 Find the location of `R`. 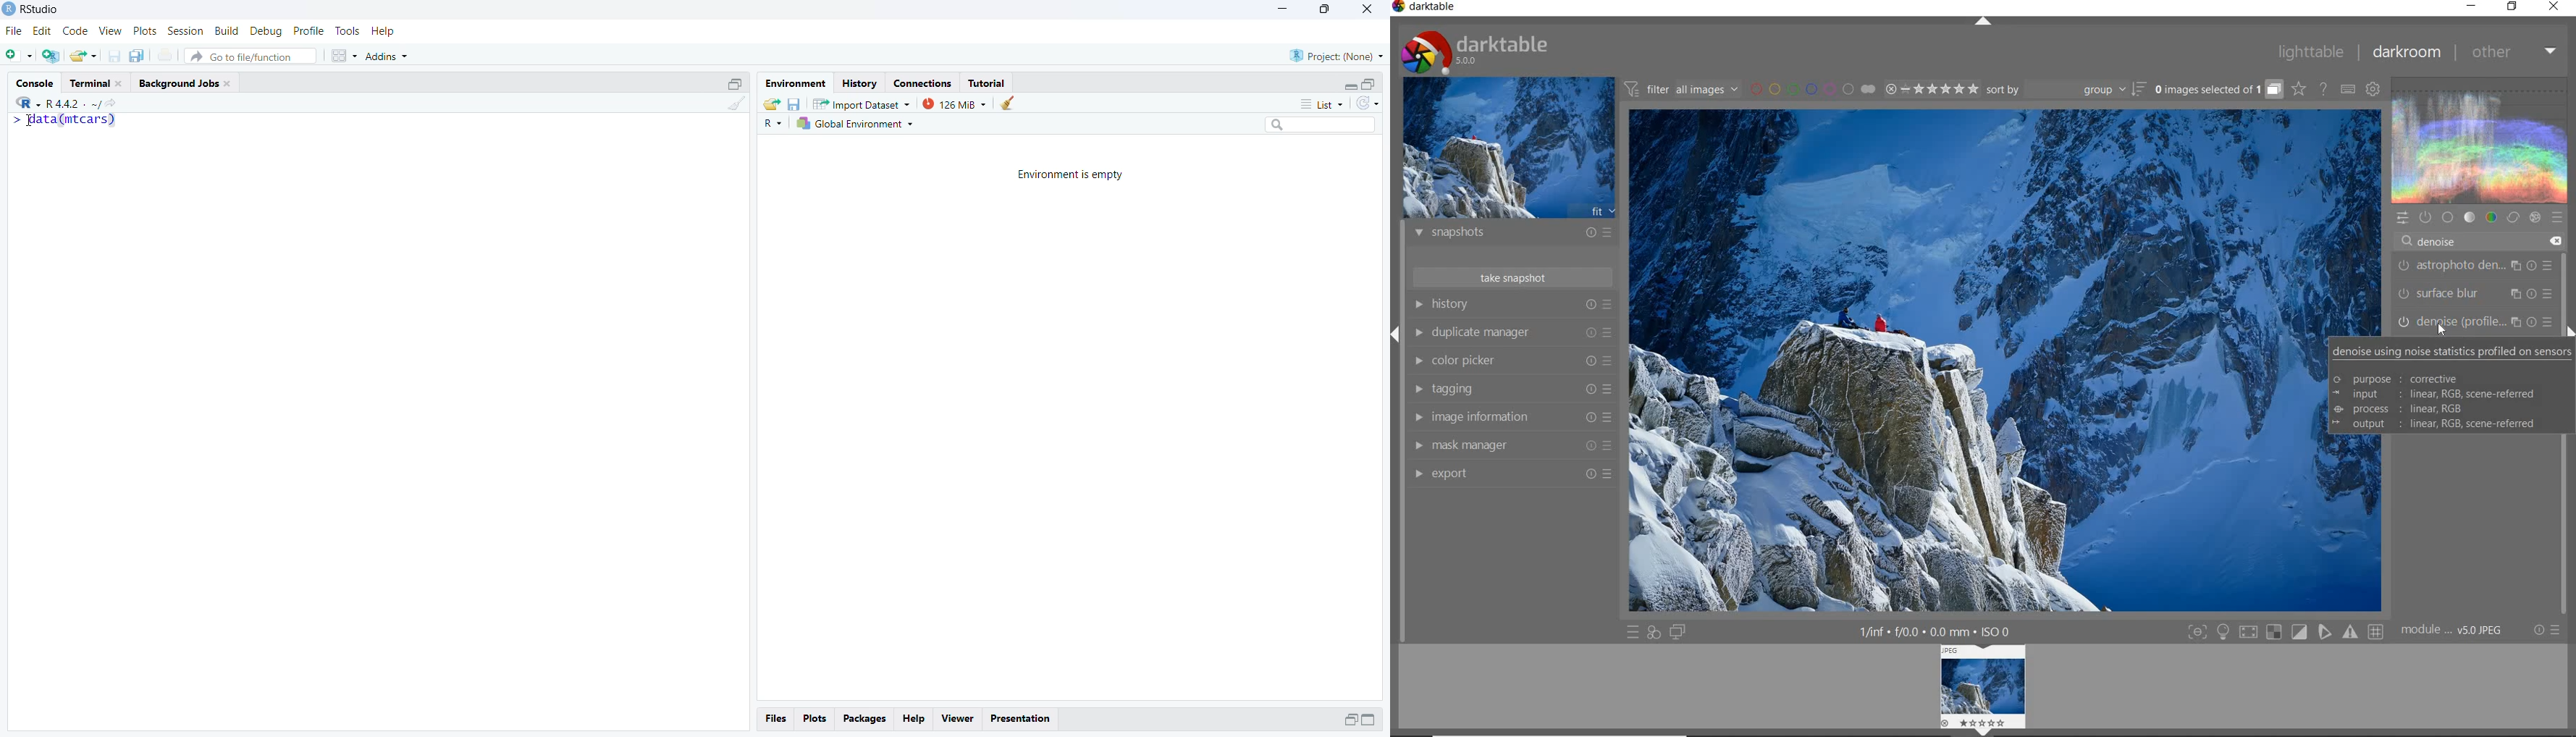

R is located at coordinates (770, 125).